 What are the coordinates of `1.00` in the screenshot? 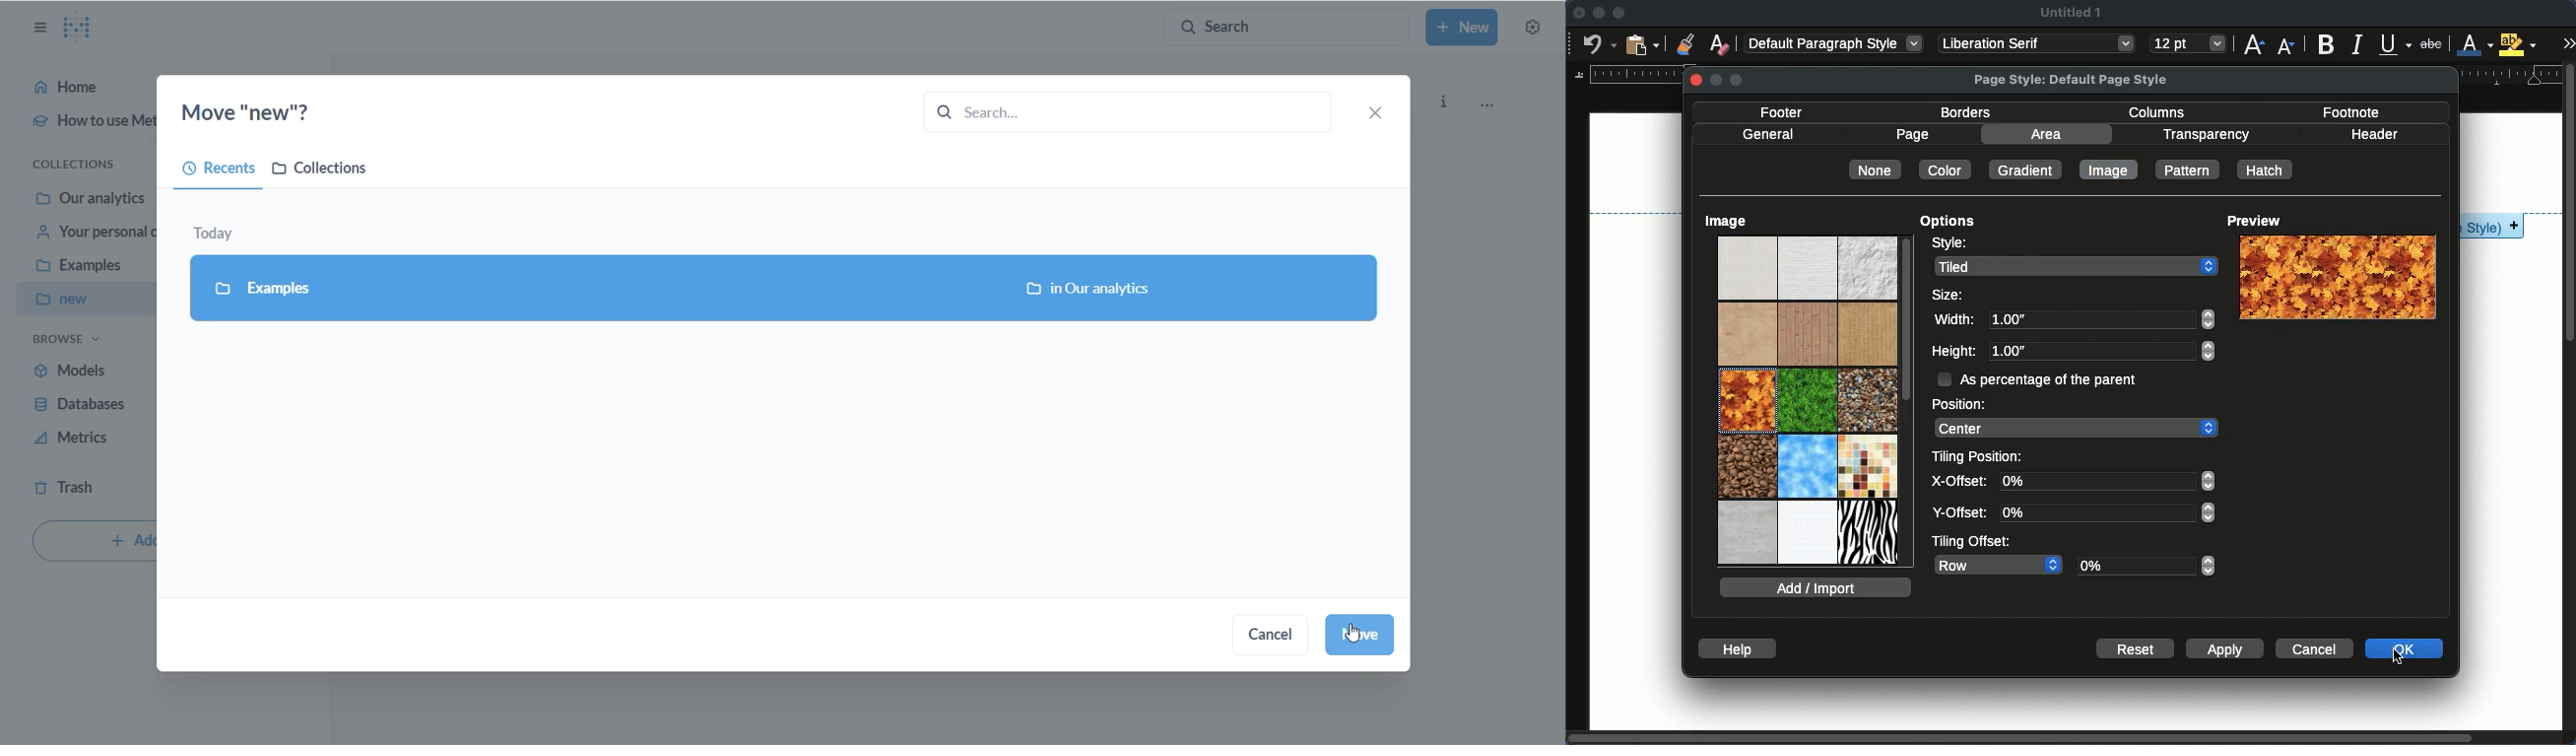 It's located at (2102, 352).